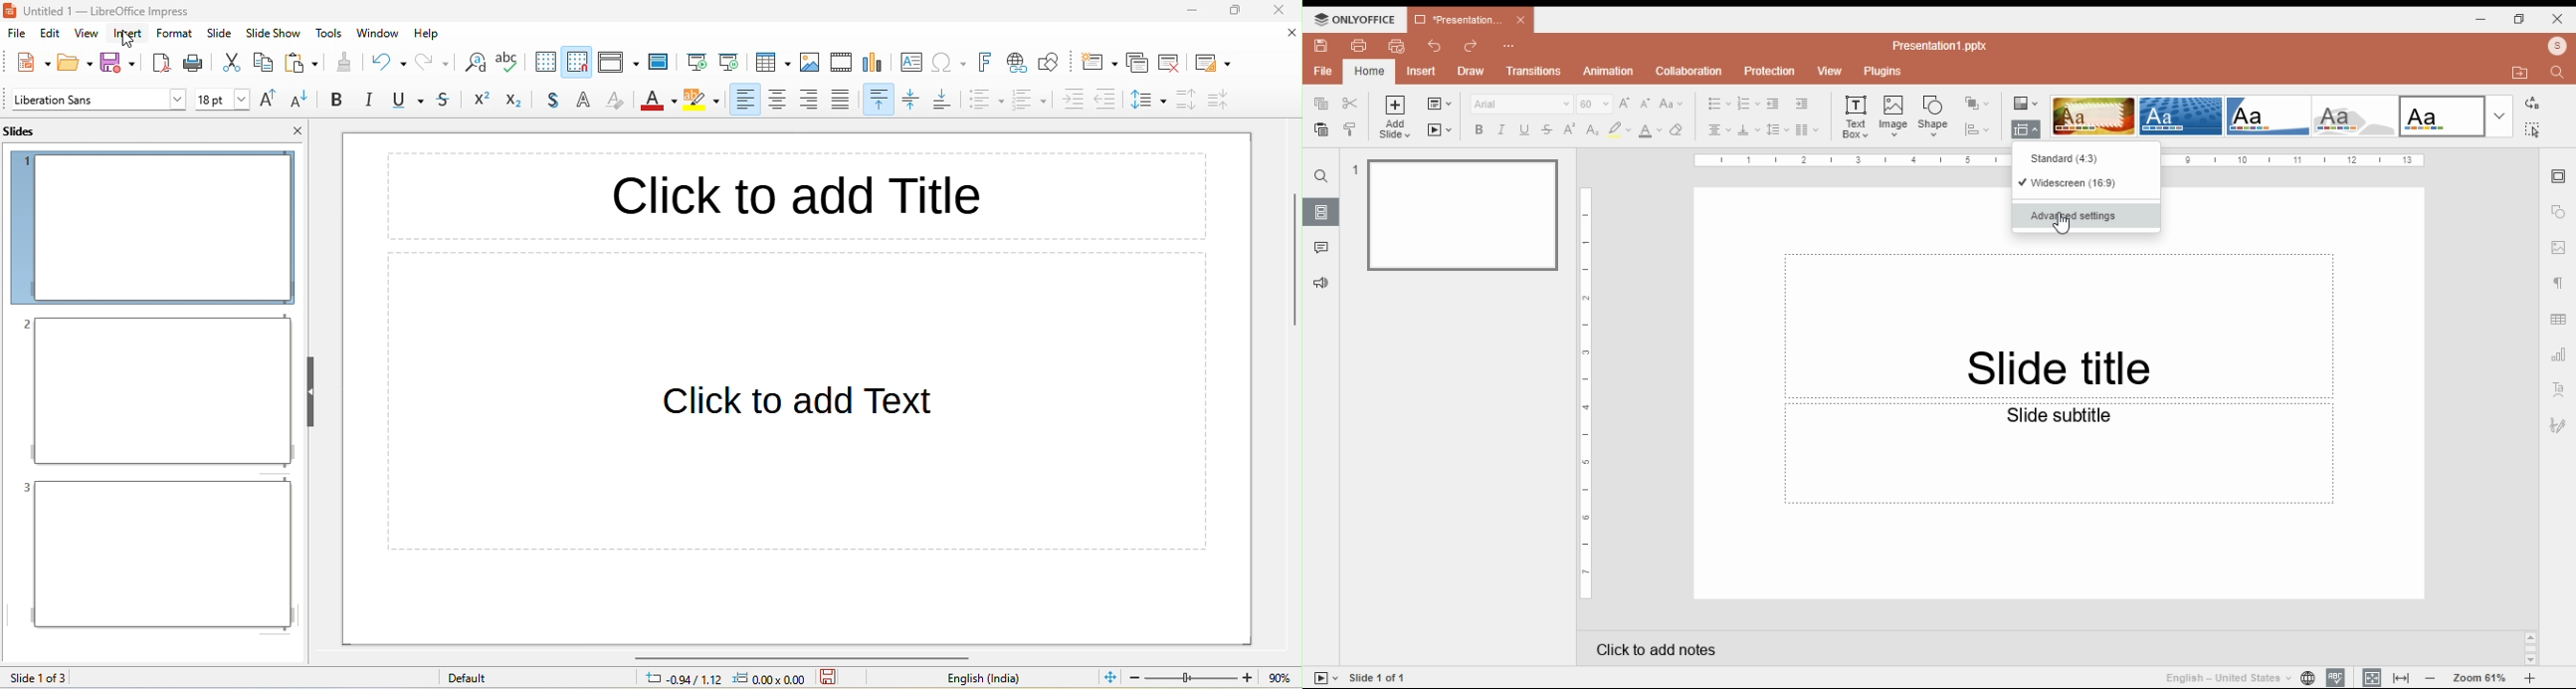  What do you see at coordinates (586, 100) in the screenshot?
I see `apply outline attribute to font ` at bounding box center [586, 100].